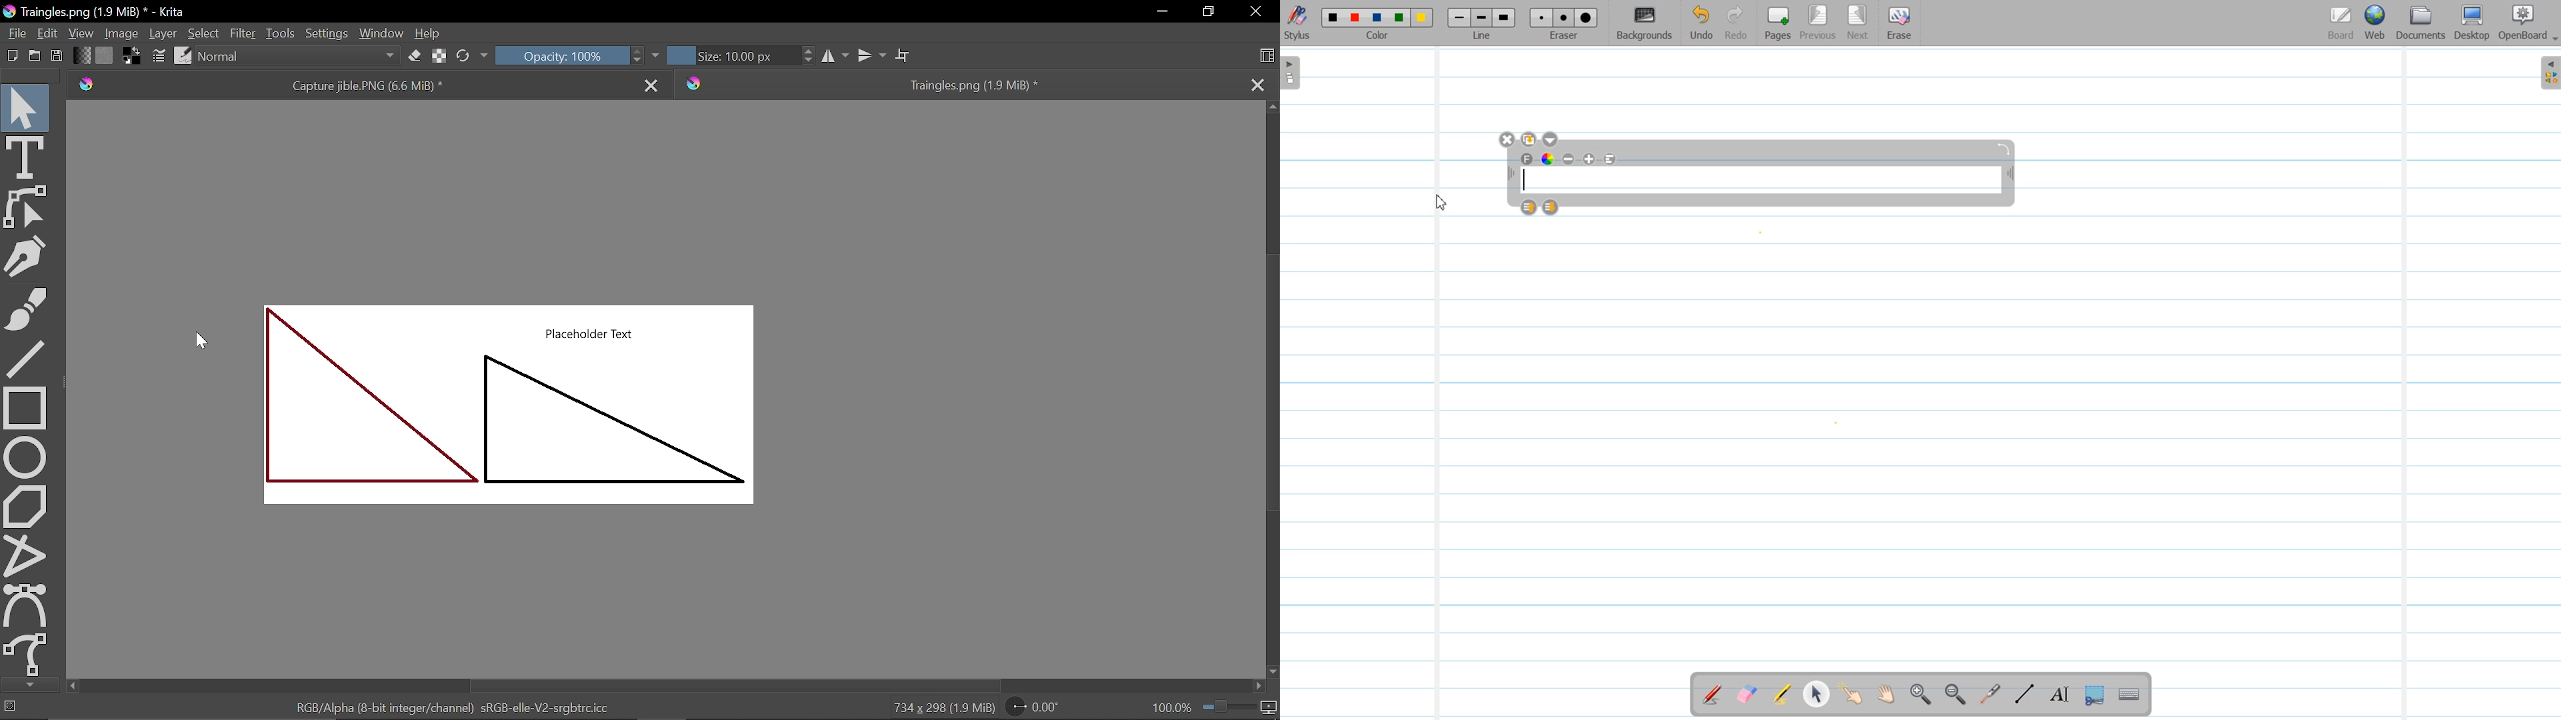 The width and height of the screenshot is (2576, 728). What do you see at coordinates (50, 34) in the screenshot?
I see `Edit ` at bounding box center [50, 34].